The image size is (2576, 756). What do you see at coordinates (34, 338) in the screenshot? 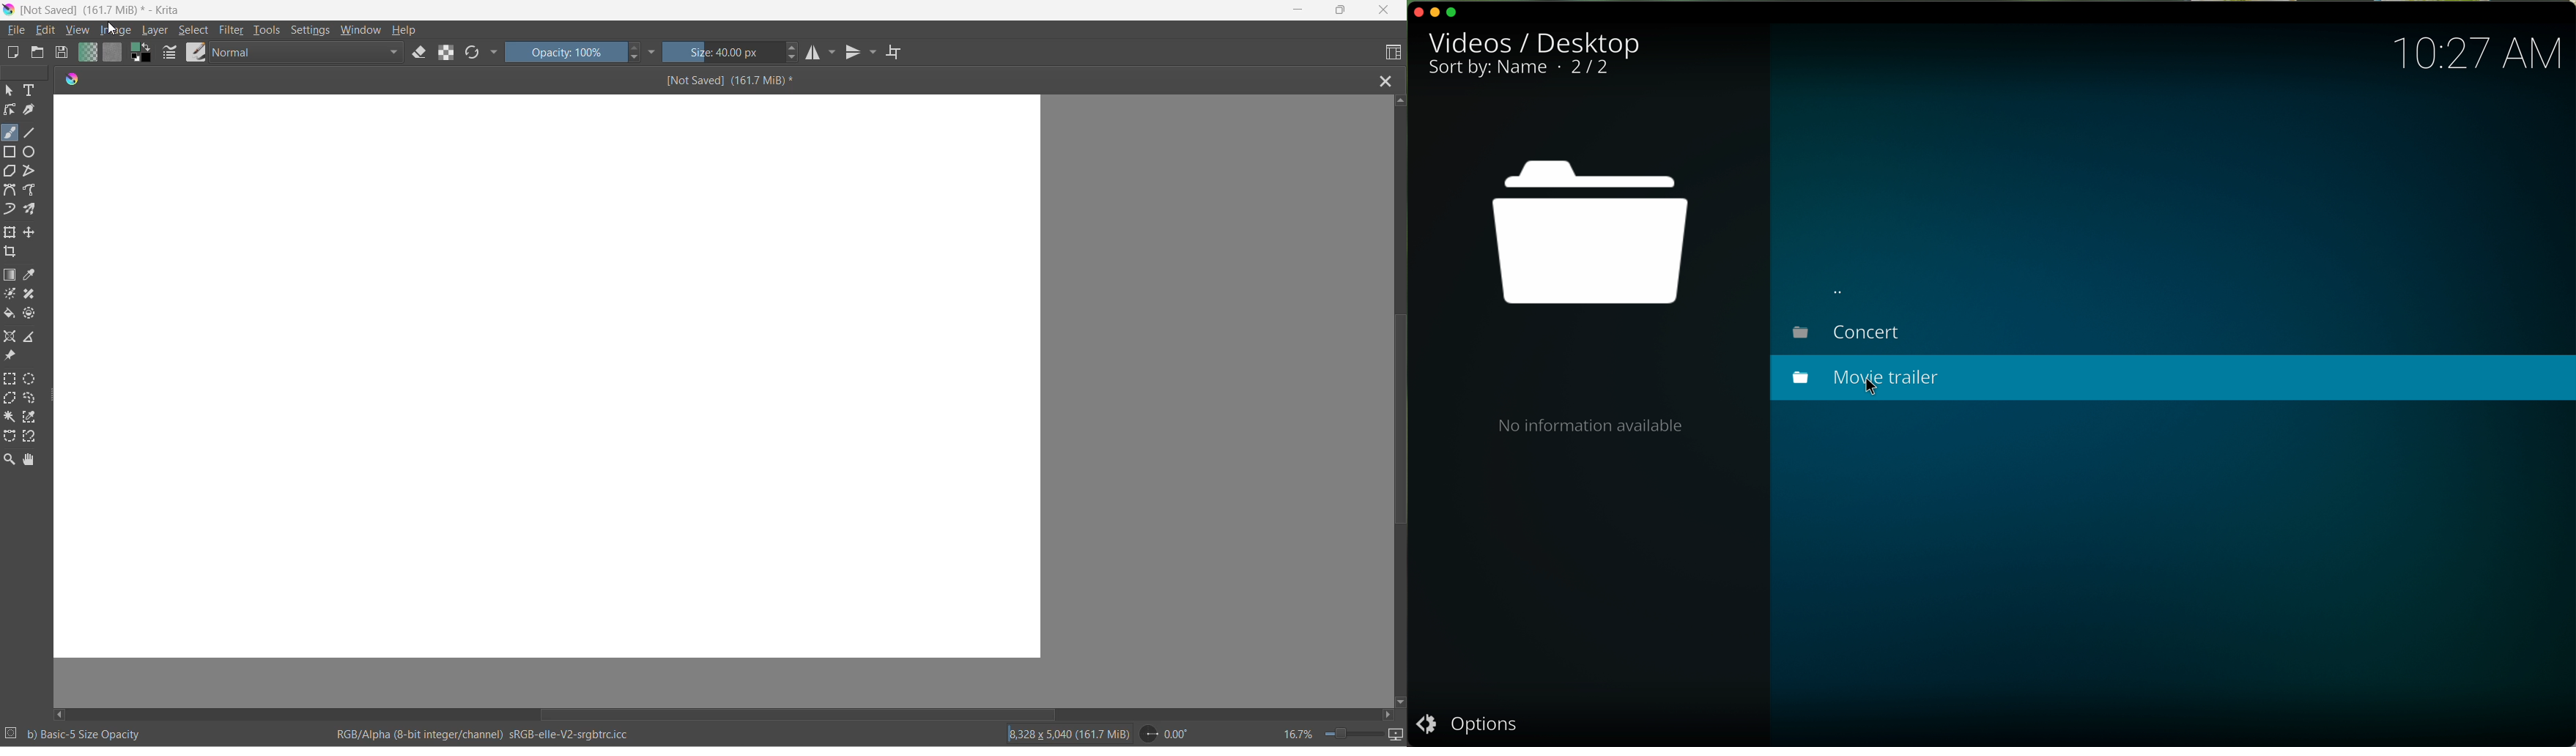
I see `measure the distance between two points` at bounding box center [34, 338].